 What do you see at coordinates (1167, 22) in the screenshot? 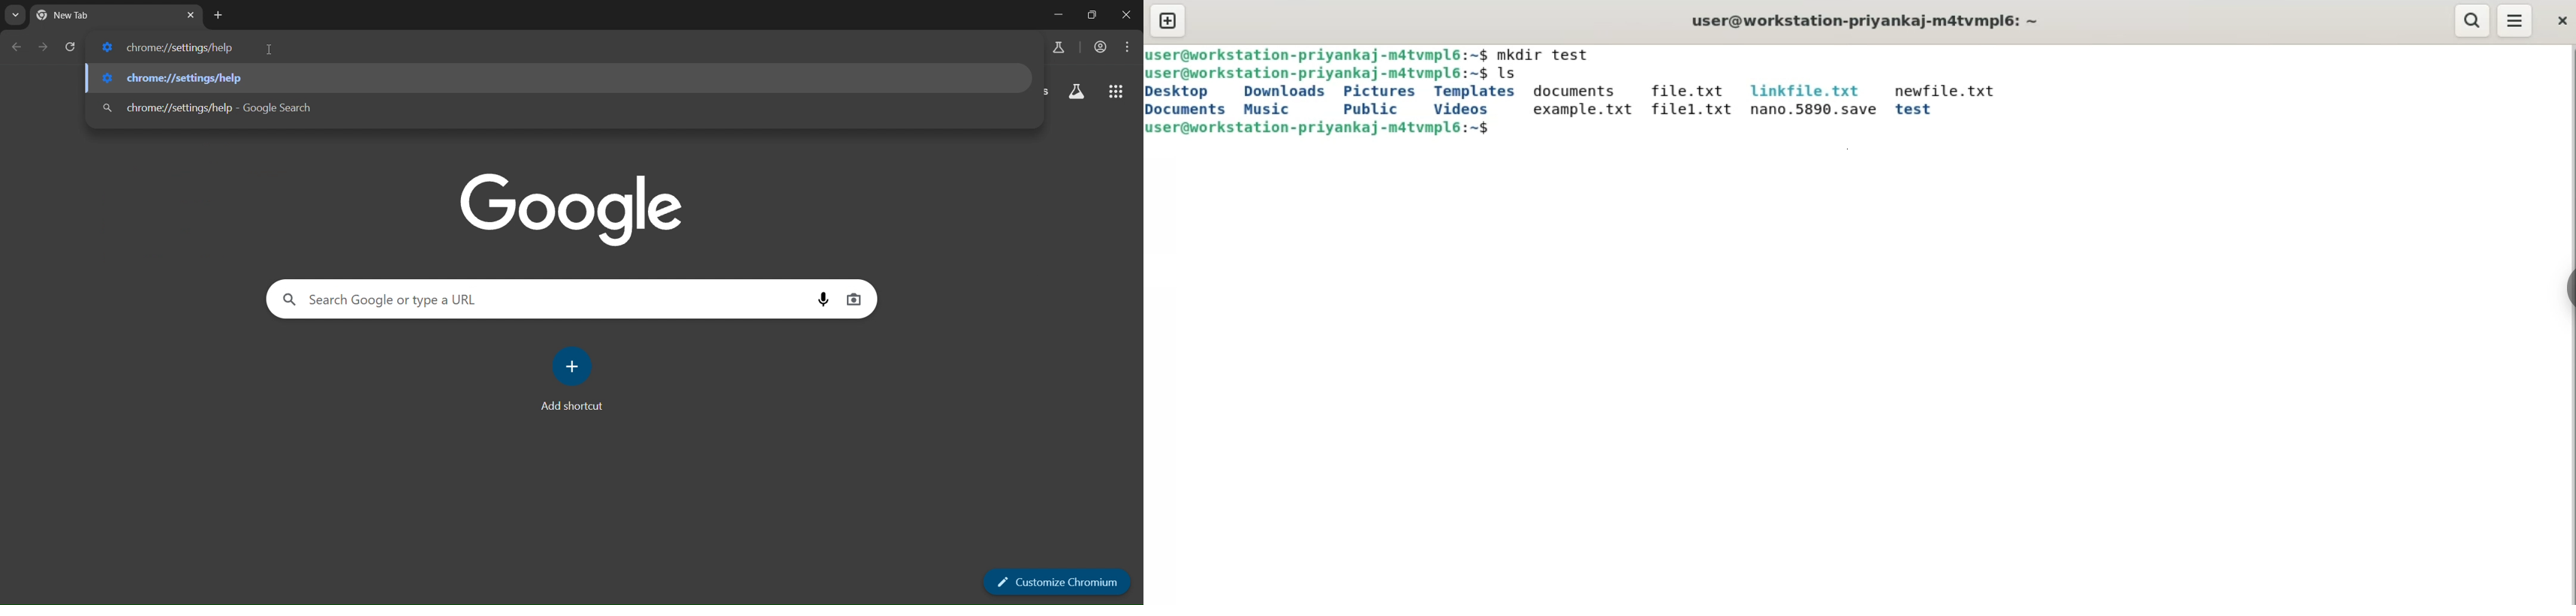
I see `new tab` at bounding box center [1167, 22].